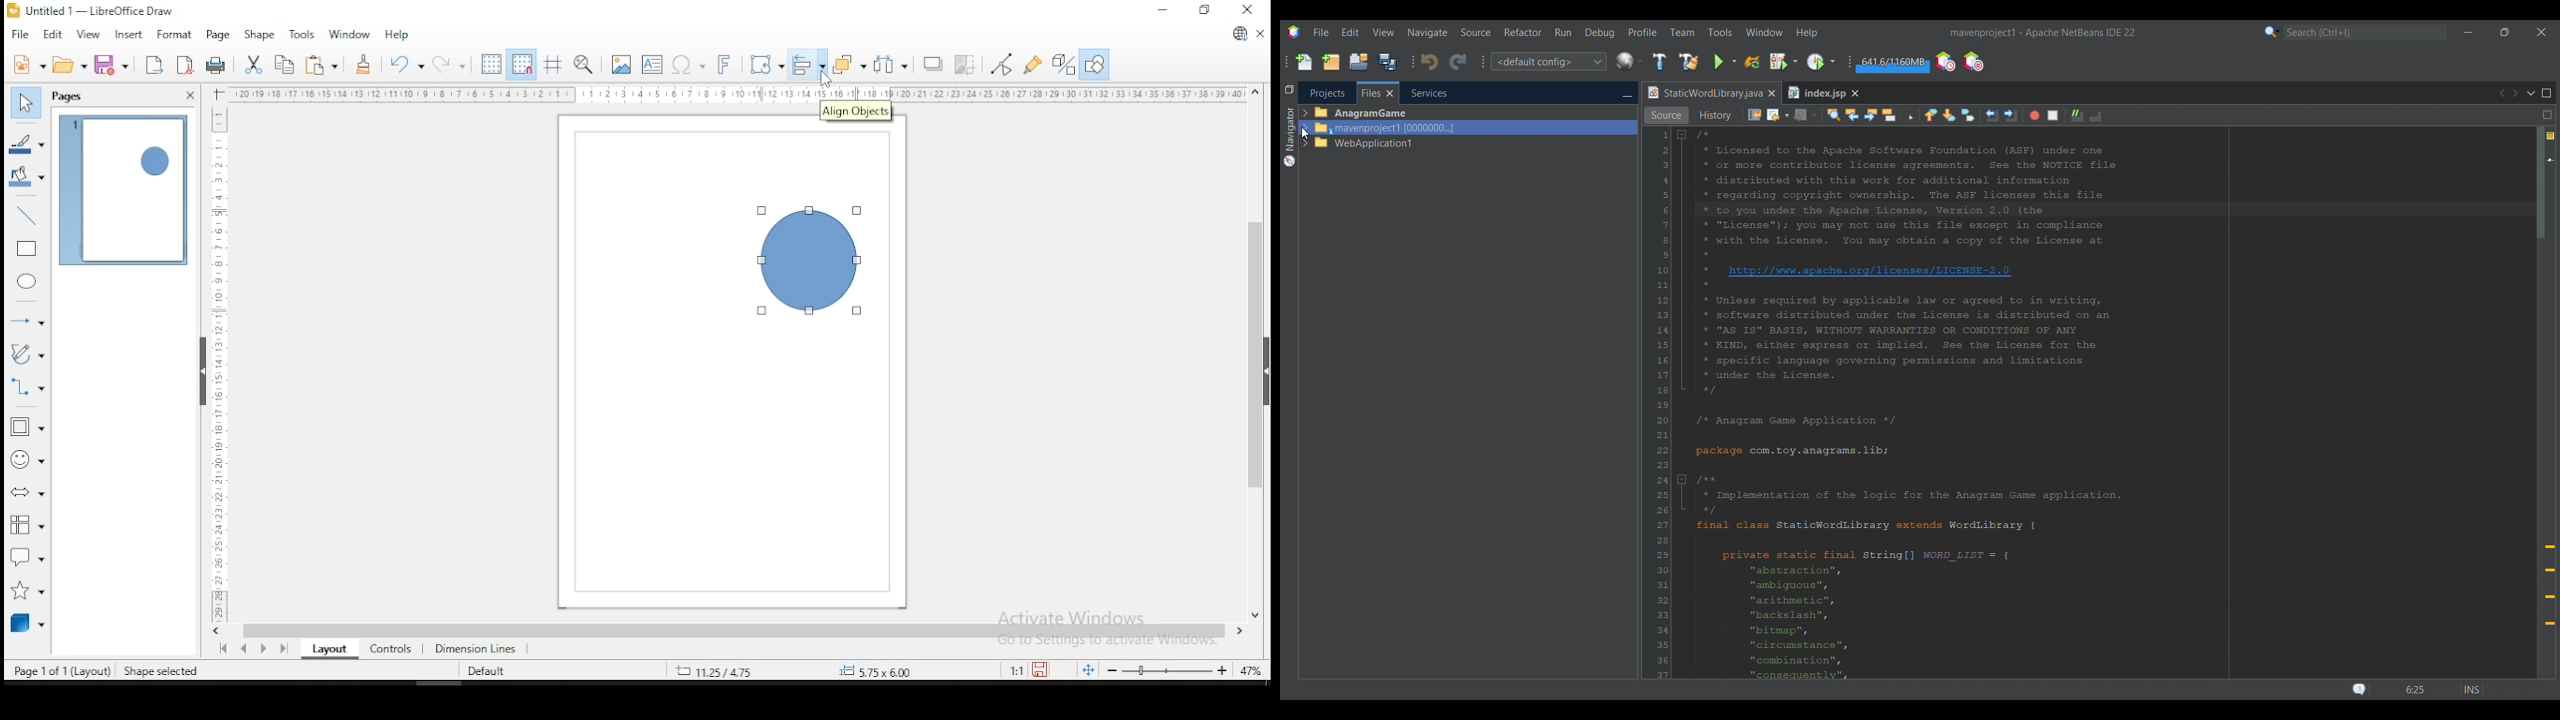 The image size is (2576, 728). I want to click on close document, so click(1260, 32).